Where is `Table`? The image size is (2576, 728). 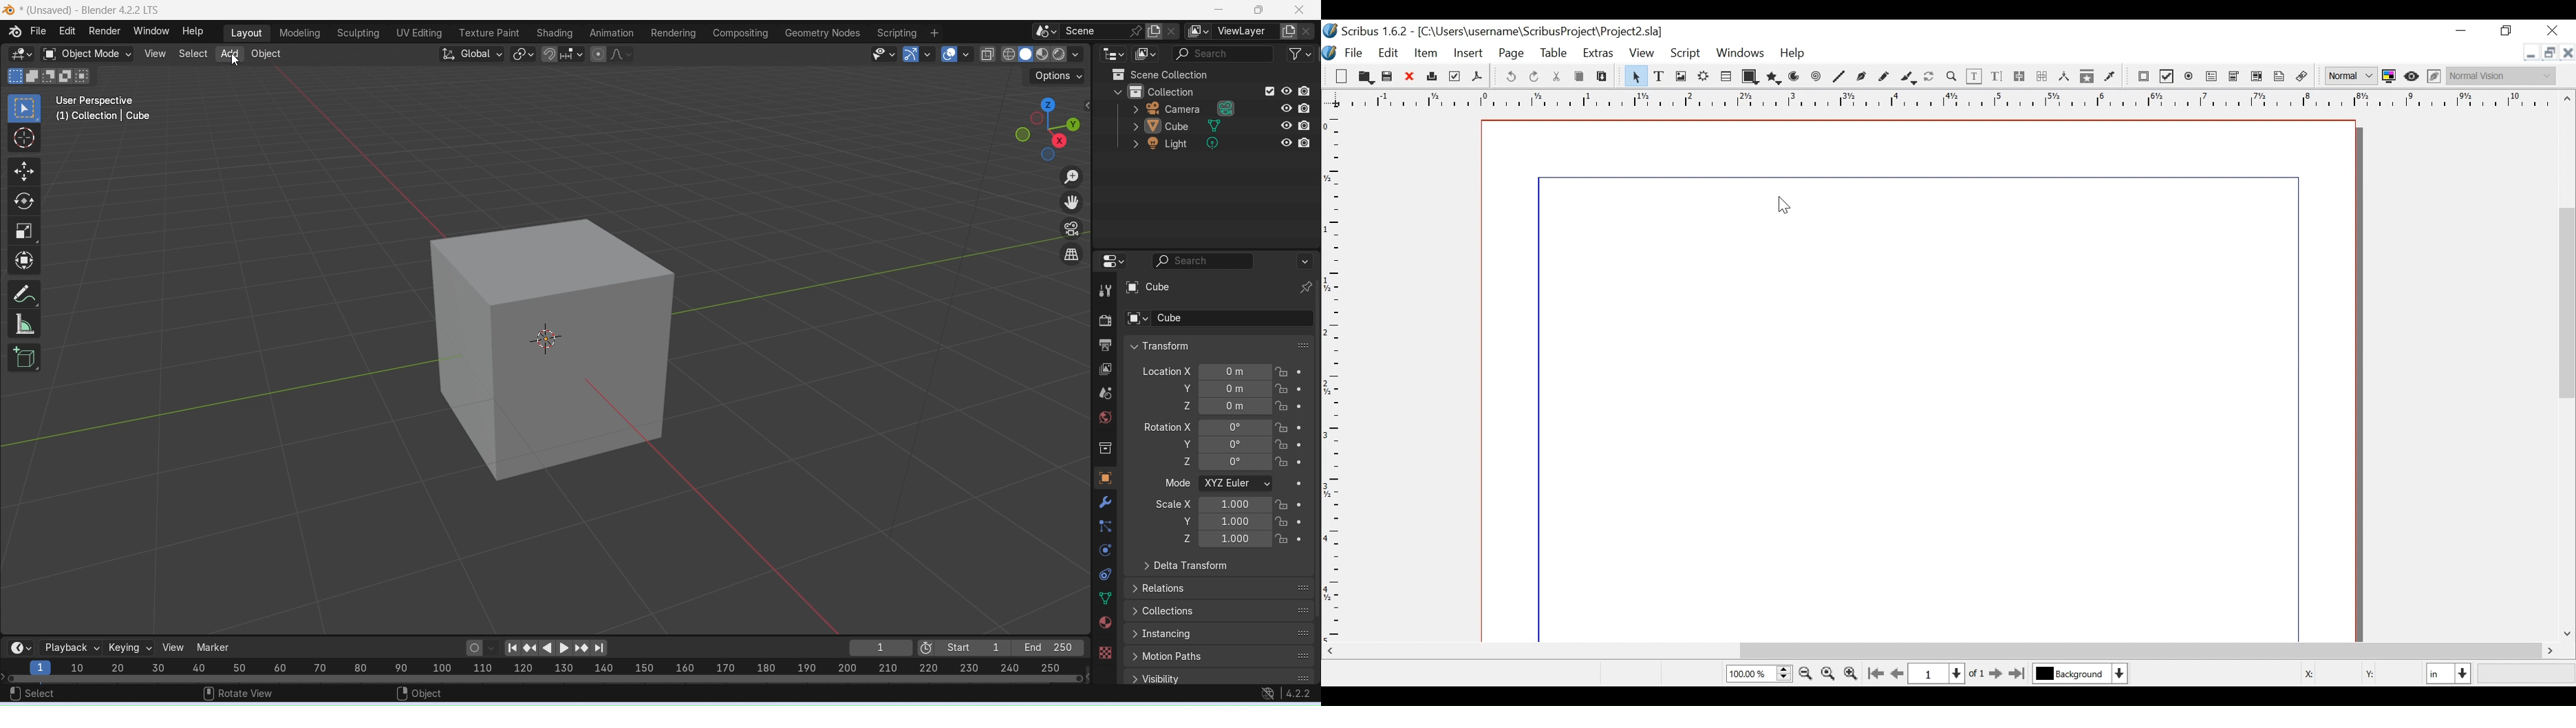
Table is located at coordinates (1726, 78).